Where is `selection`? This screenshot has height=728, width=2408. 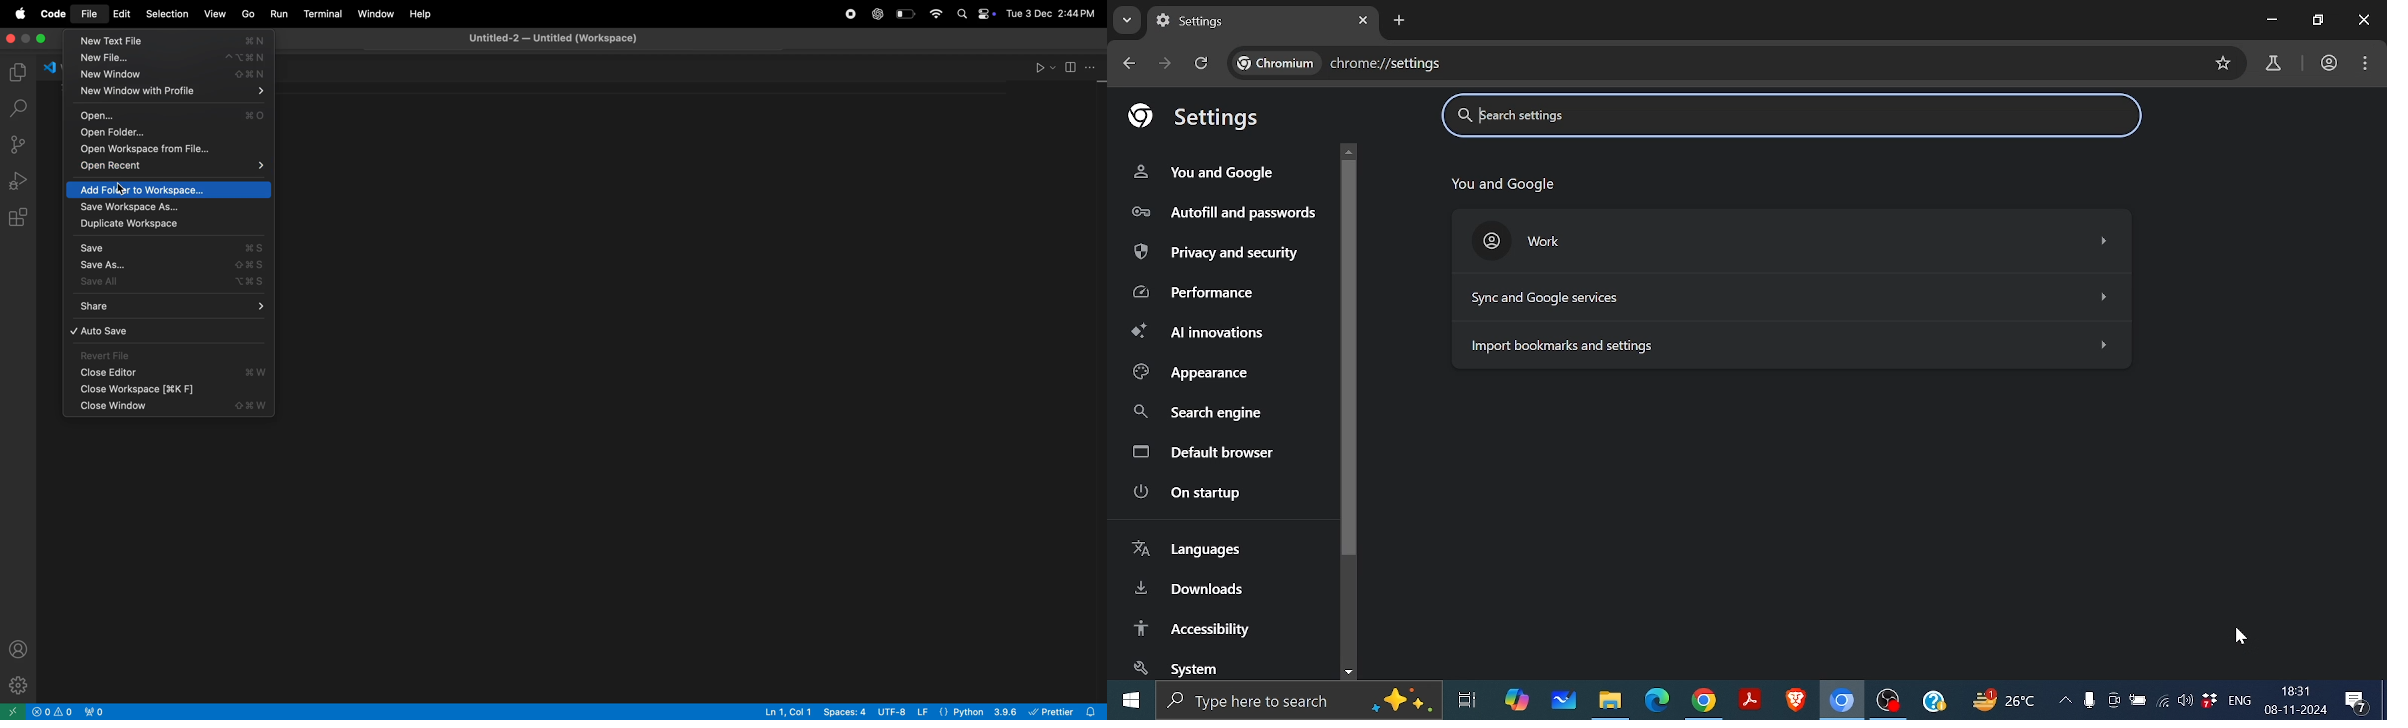
selection is located at coordinates (168, 14).